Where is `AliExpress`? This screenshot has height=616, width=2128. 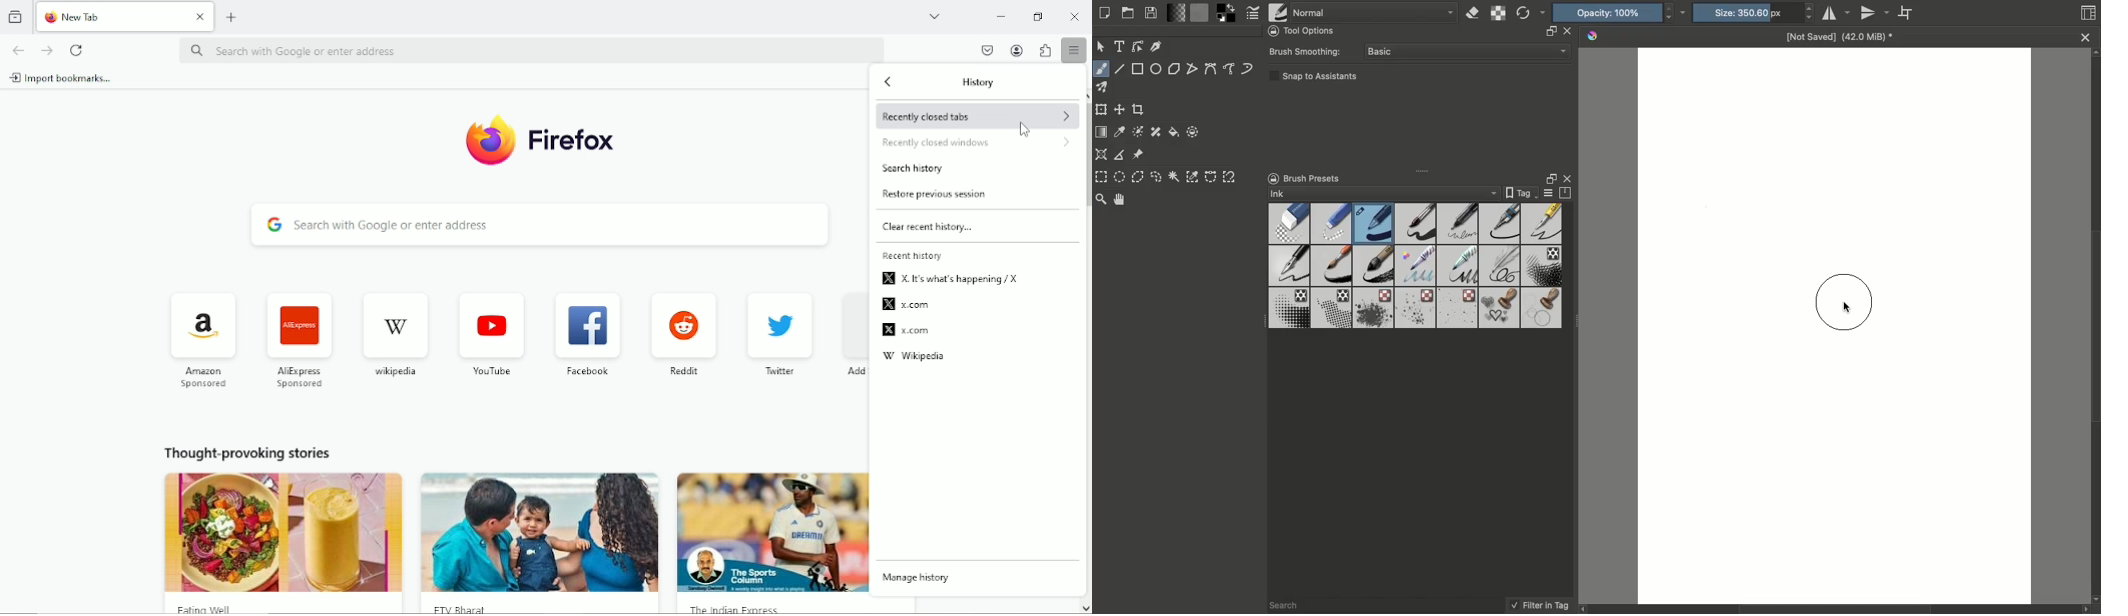
AliExpress is located at coordinates (298, 376).